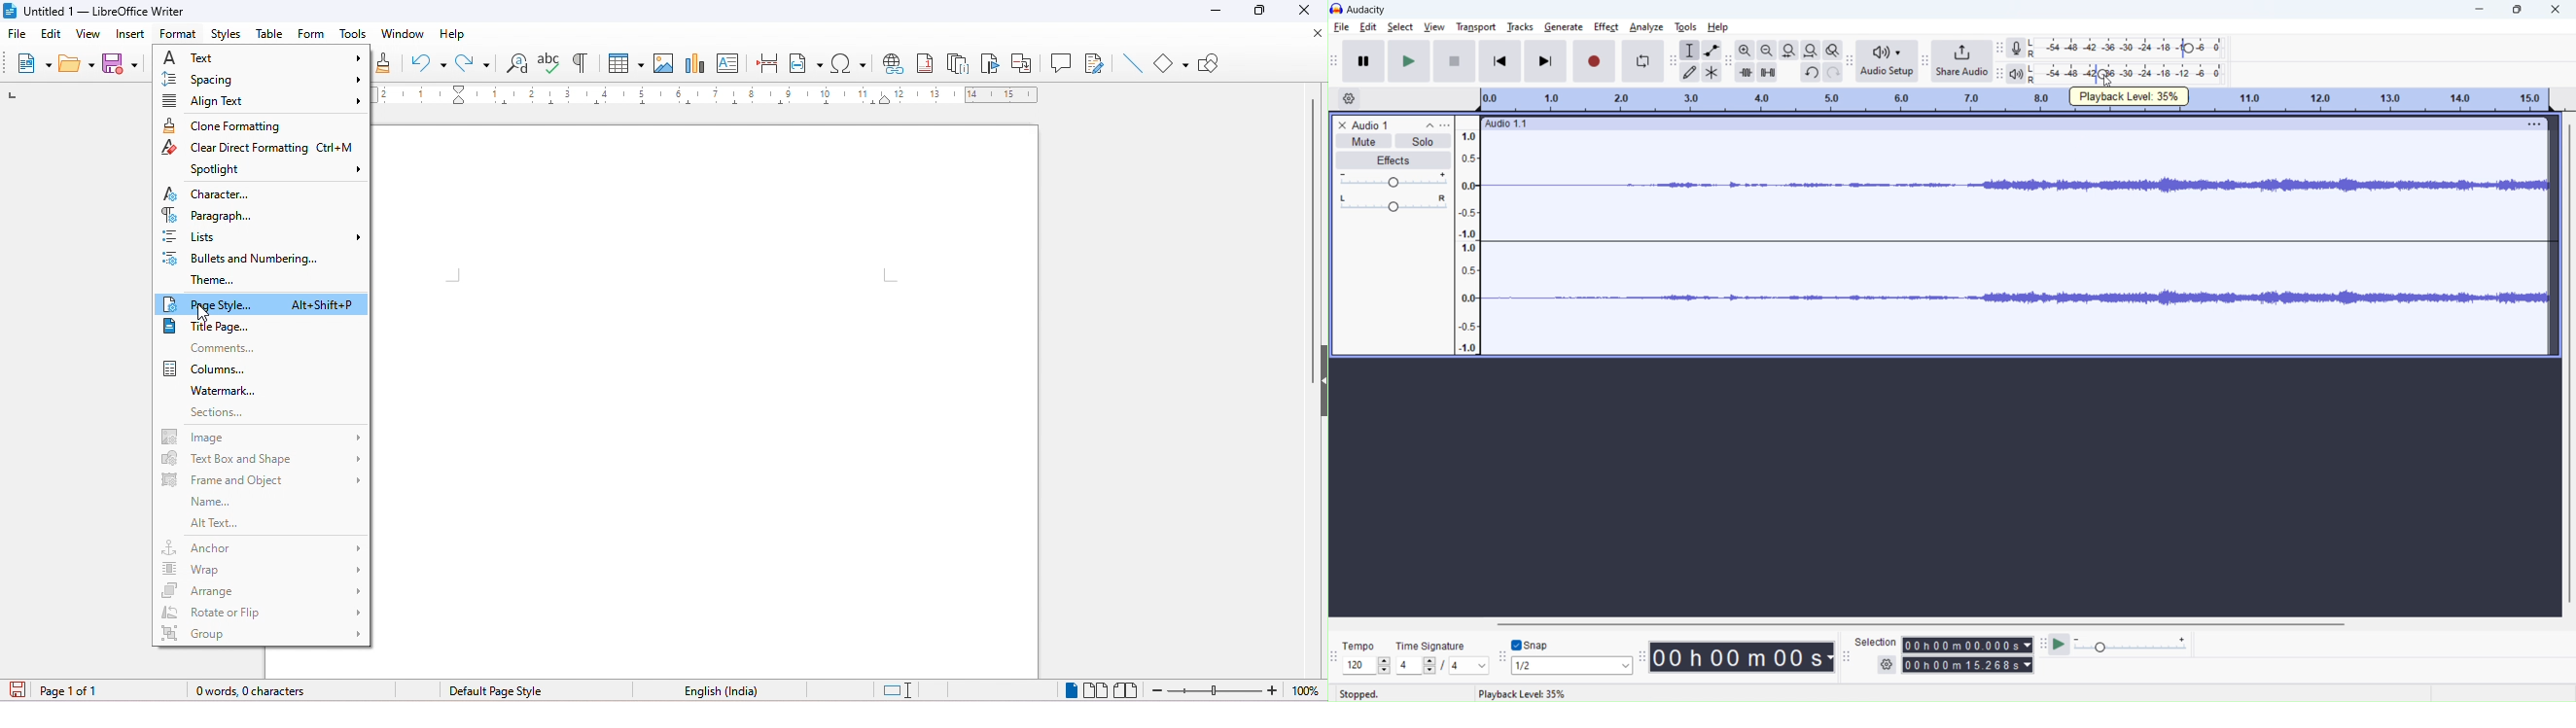 The image size is (2576, 728). I want to click on check spelling, so click(546, 60).